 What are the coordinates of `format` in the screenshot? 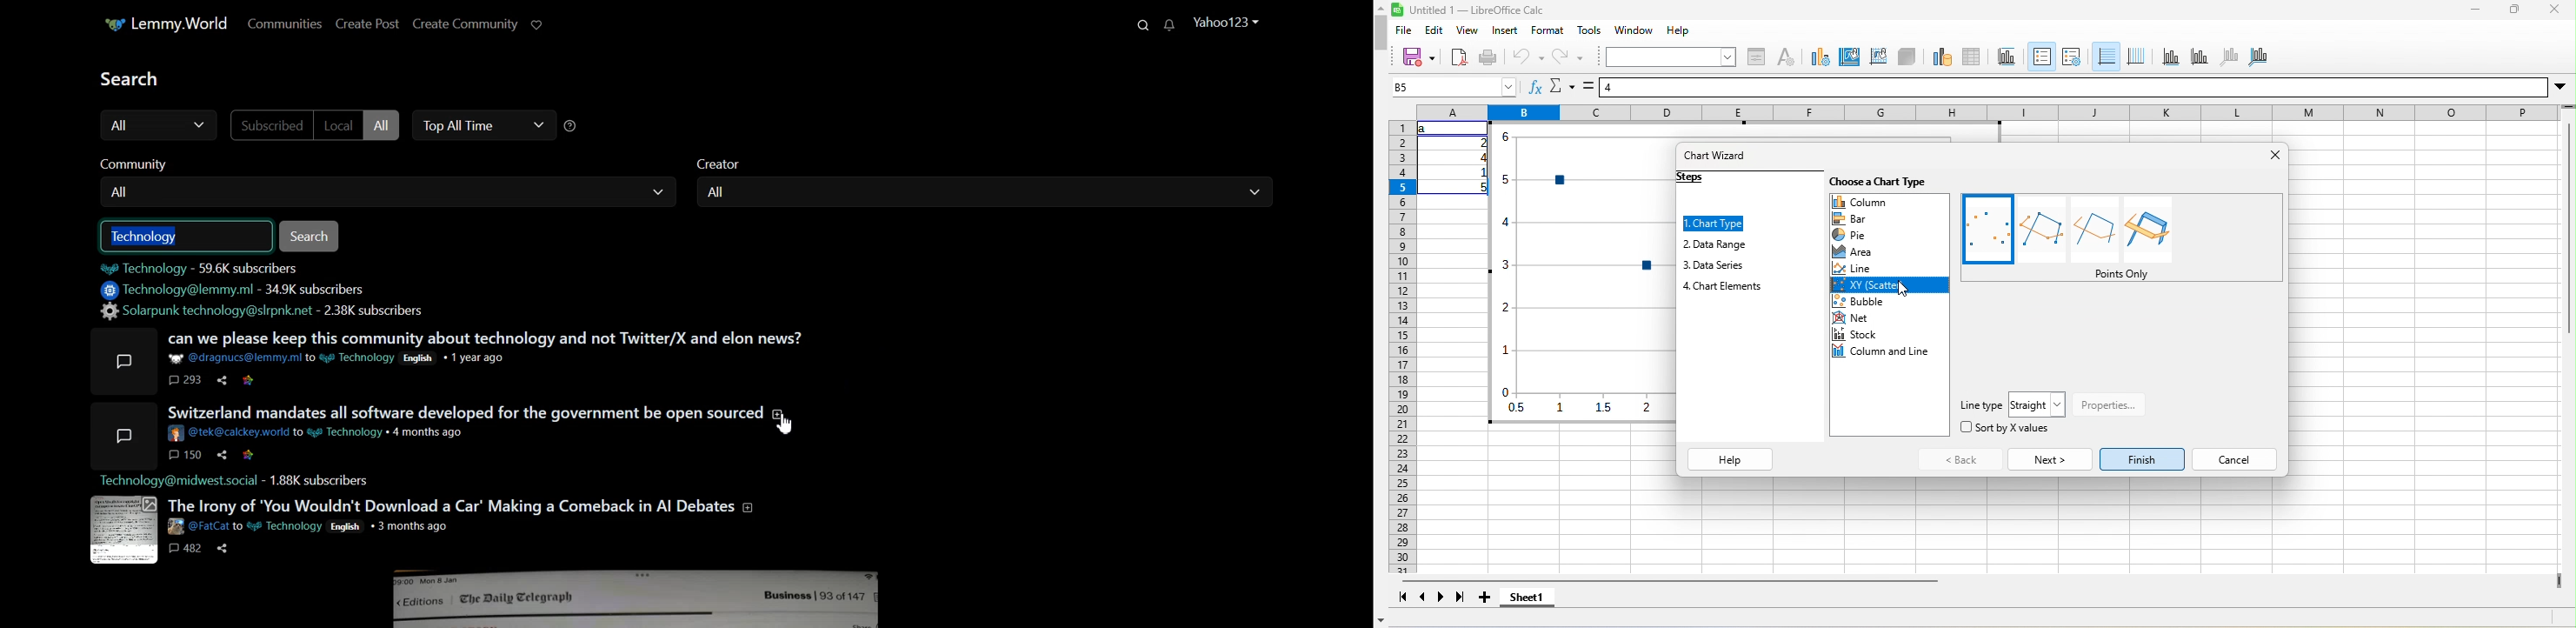 It's located at (1548, 30).